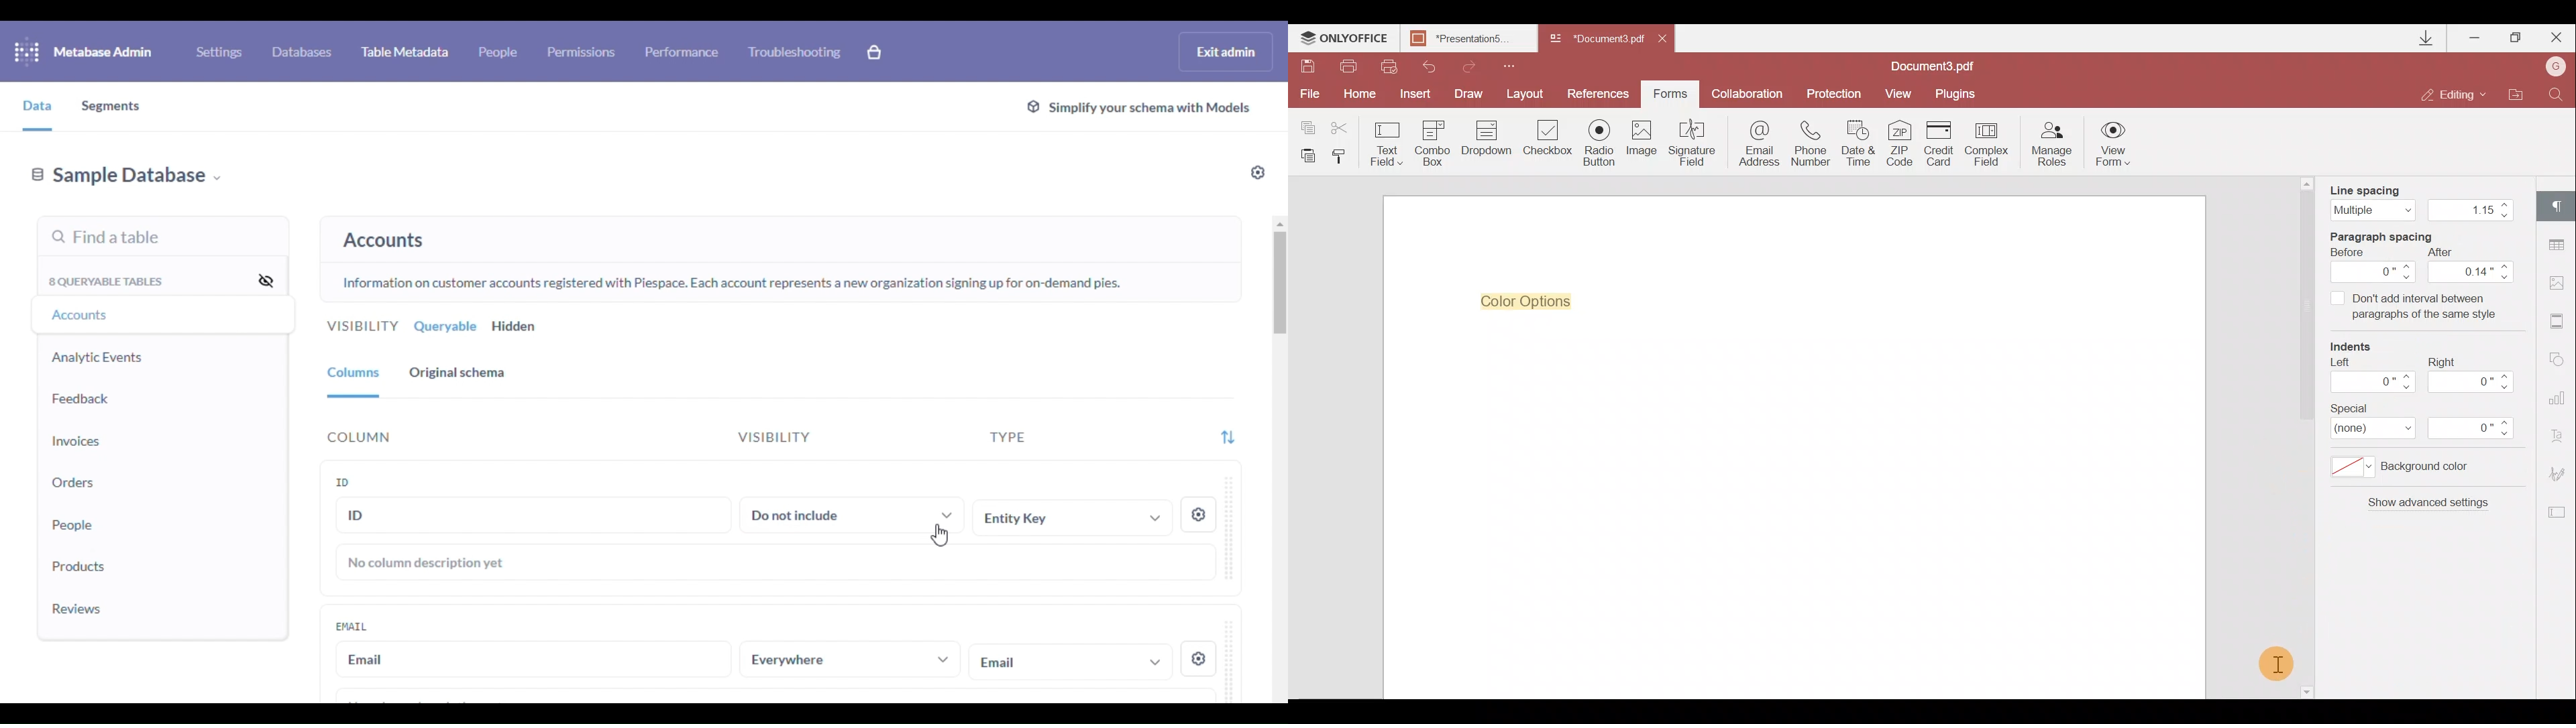 The image size is (2576, 728). I want to click on Selected Item, so click(1533, 301).